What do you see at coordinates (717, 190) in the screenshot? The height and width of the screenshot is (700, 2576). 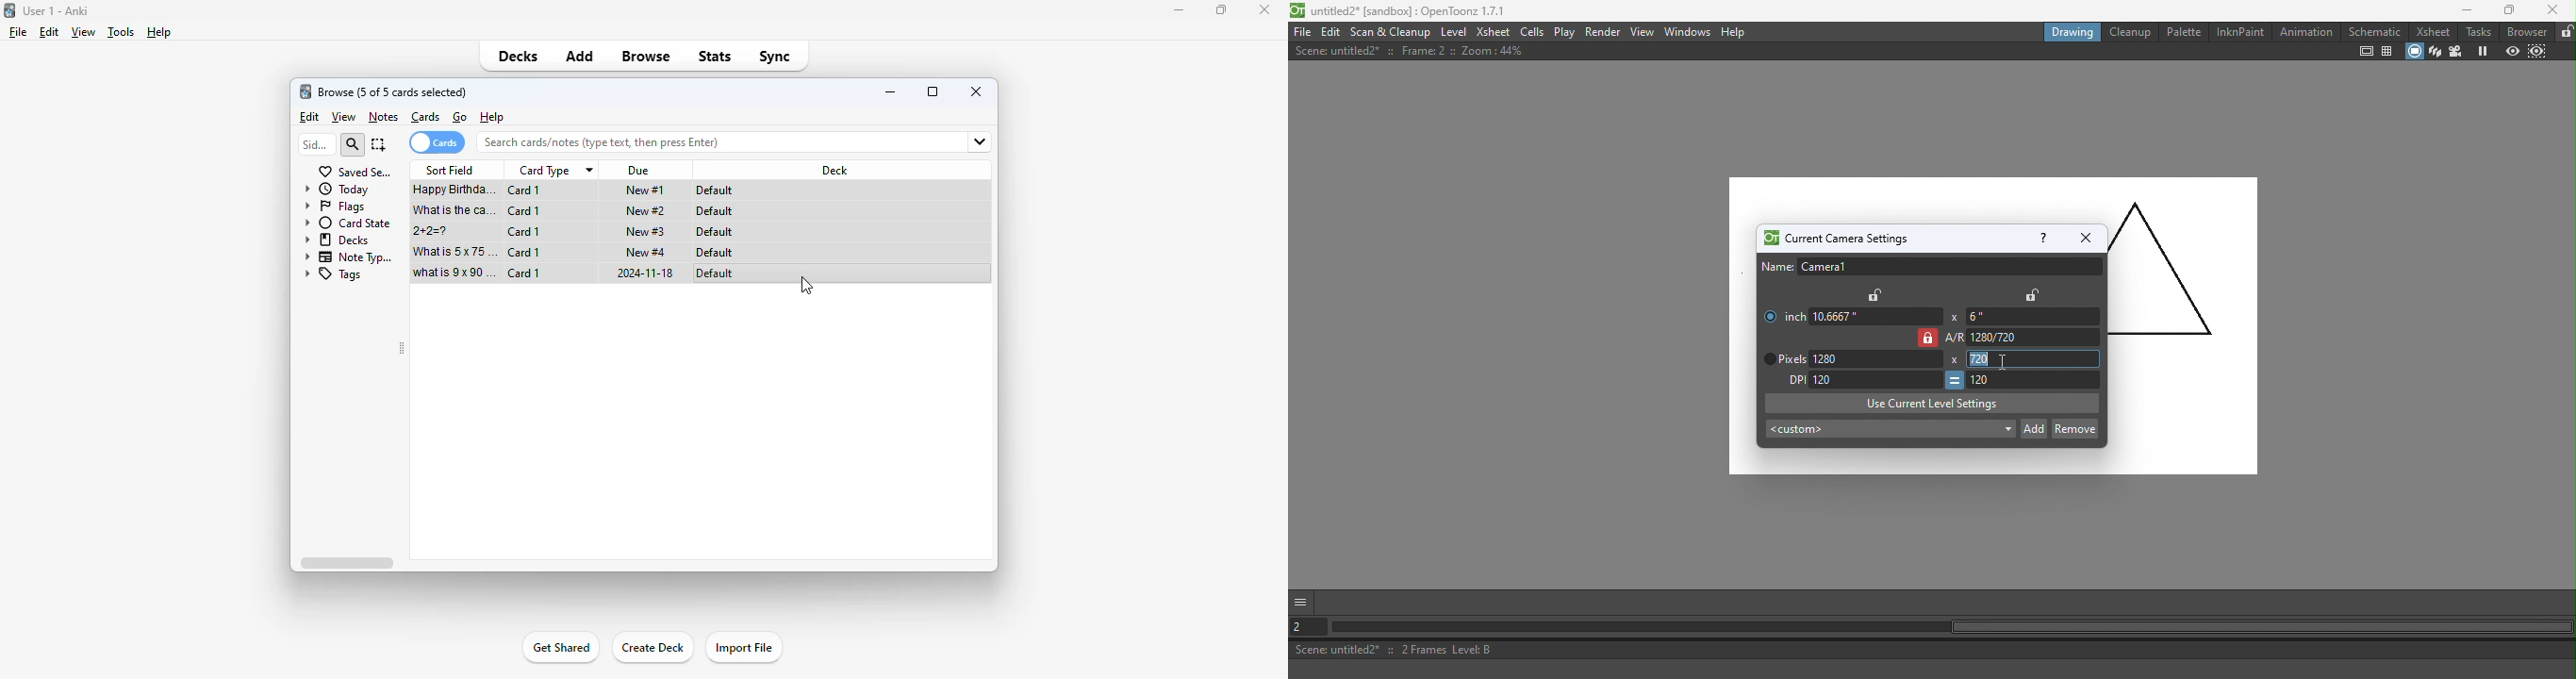 I see `default` at bounding box center [717, 190].